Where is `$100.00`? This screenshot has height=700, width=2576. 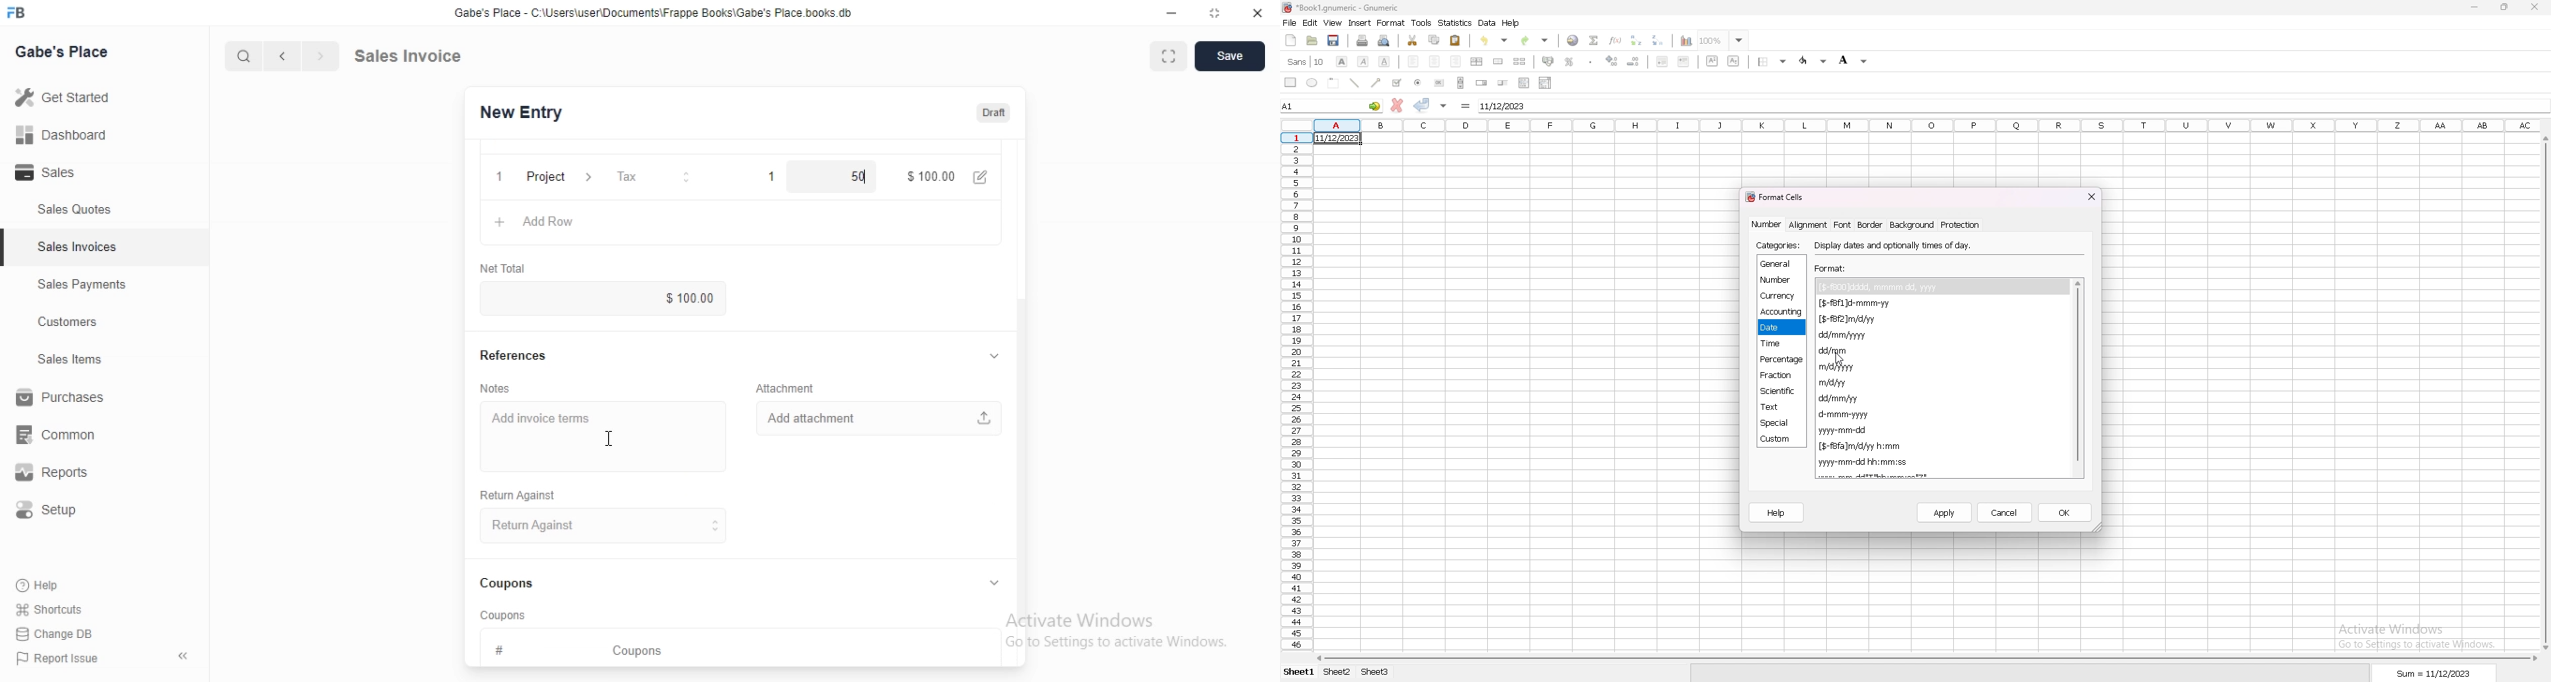 $100.00 is located at coordinates (930, 175).